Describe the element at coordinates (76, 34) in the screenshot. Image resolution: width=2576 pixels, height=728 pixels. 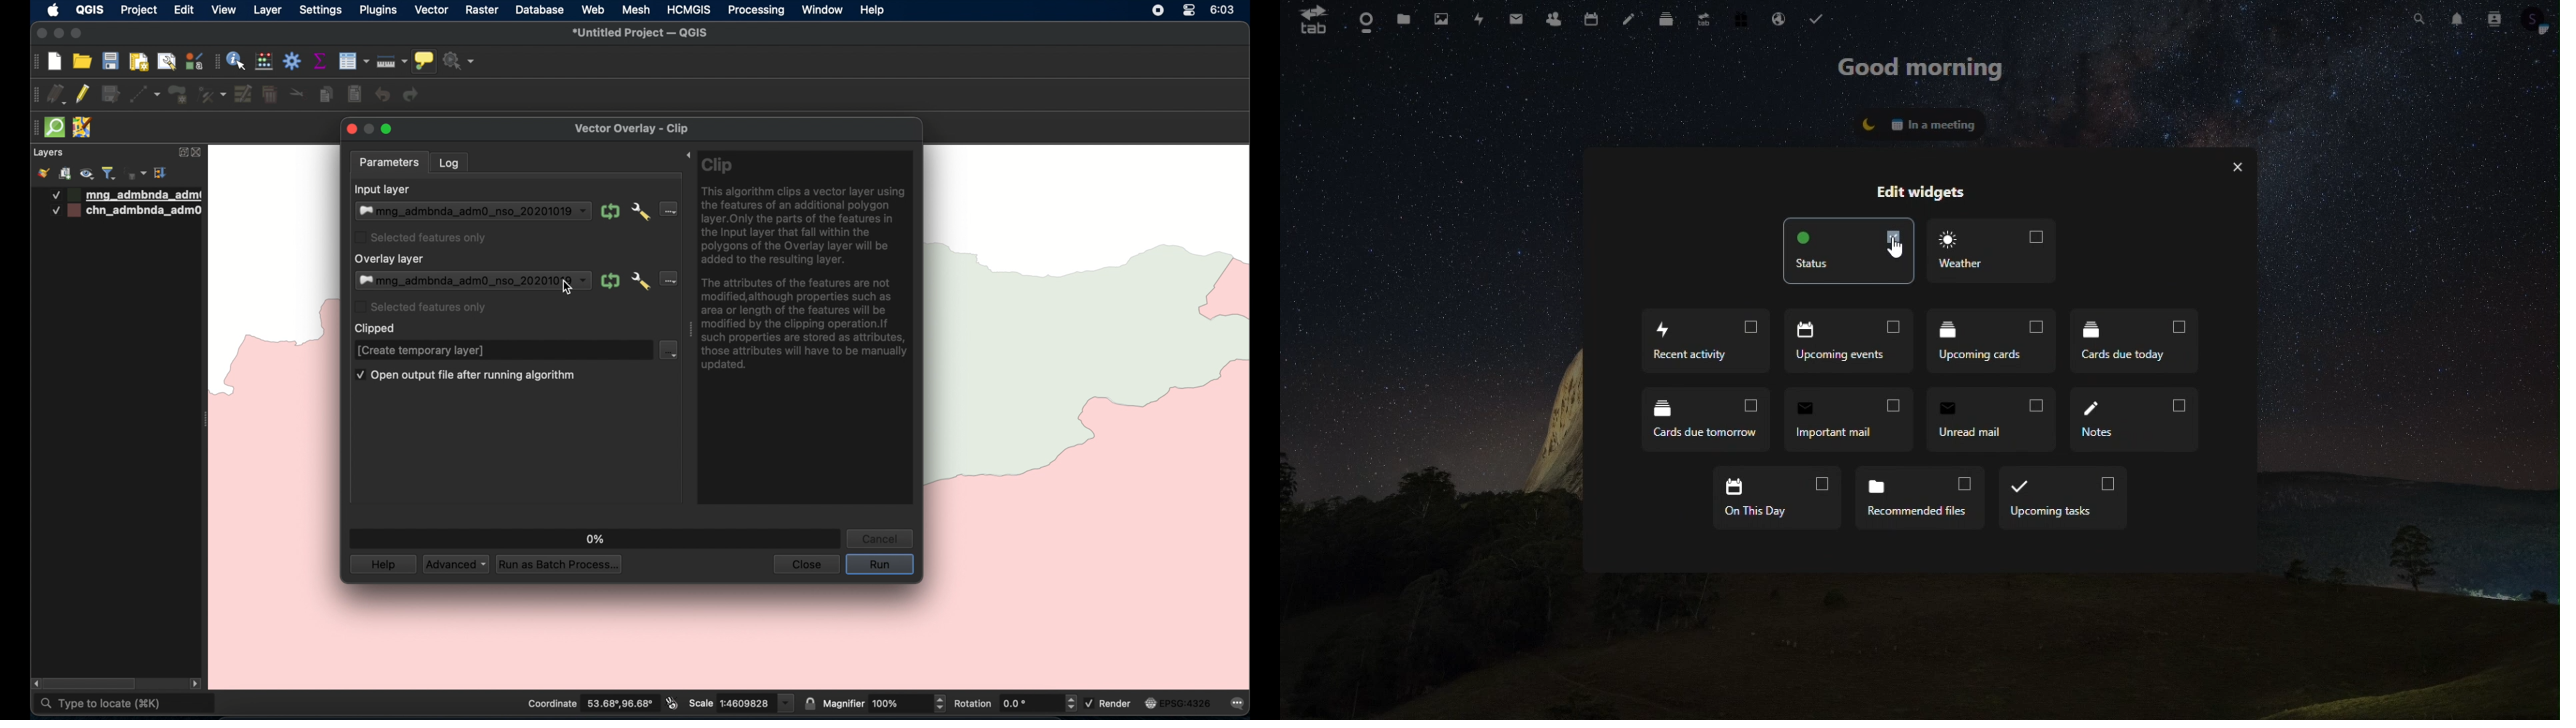
I see `maximize` at that location.